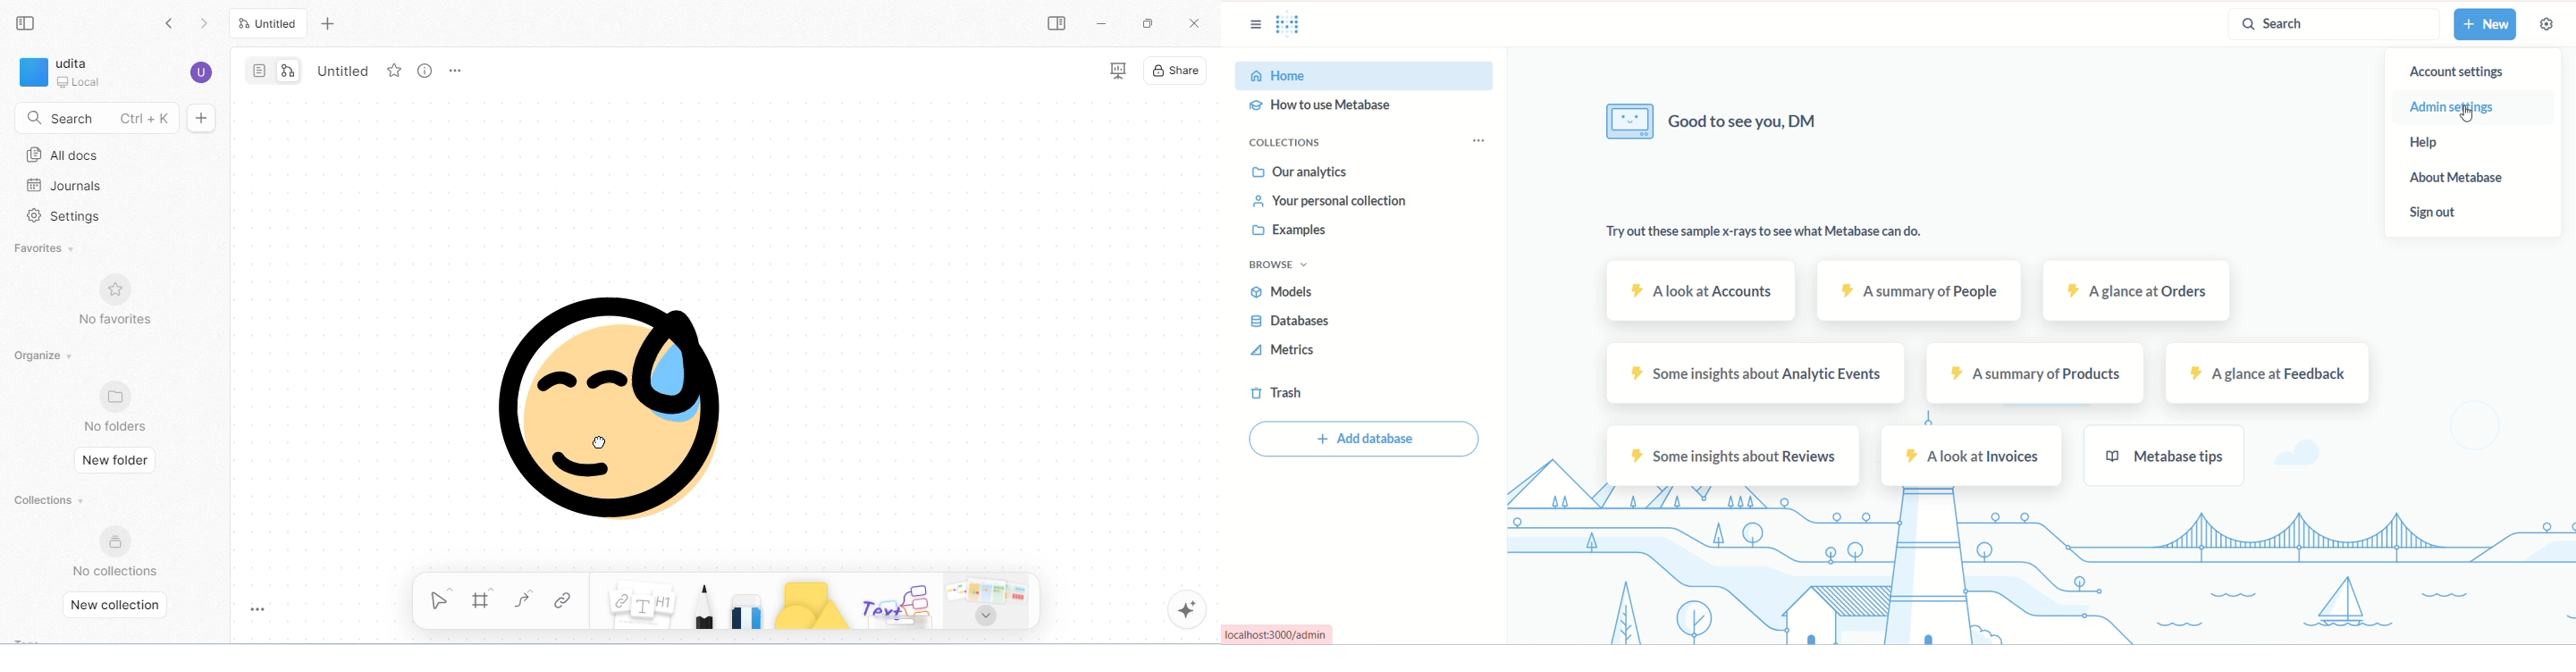  Describe the element at coordinates (1326, 107) in the screenshot. I see `how to use metabase` at that location.